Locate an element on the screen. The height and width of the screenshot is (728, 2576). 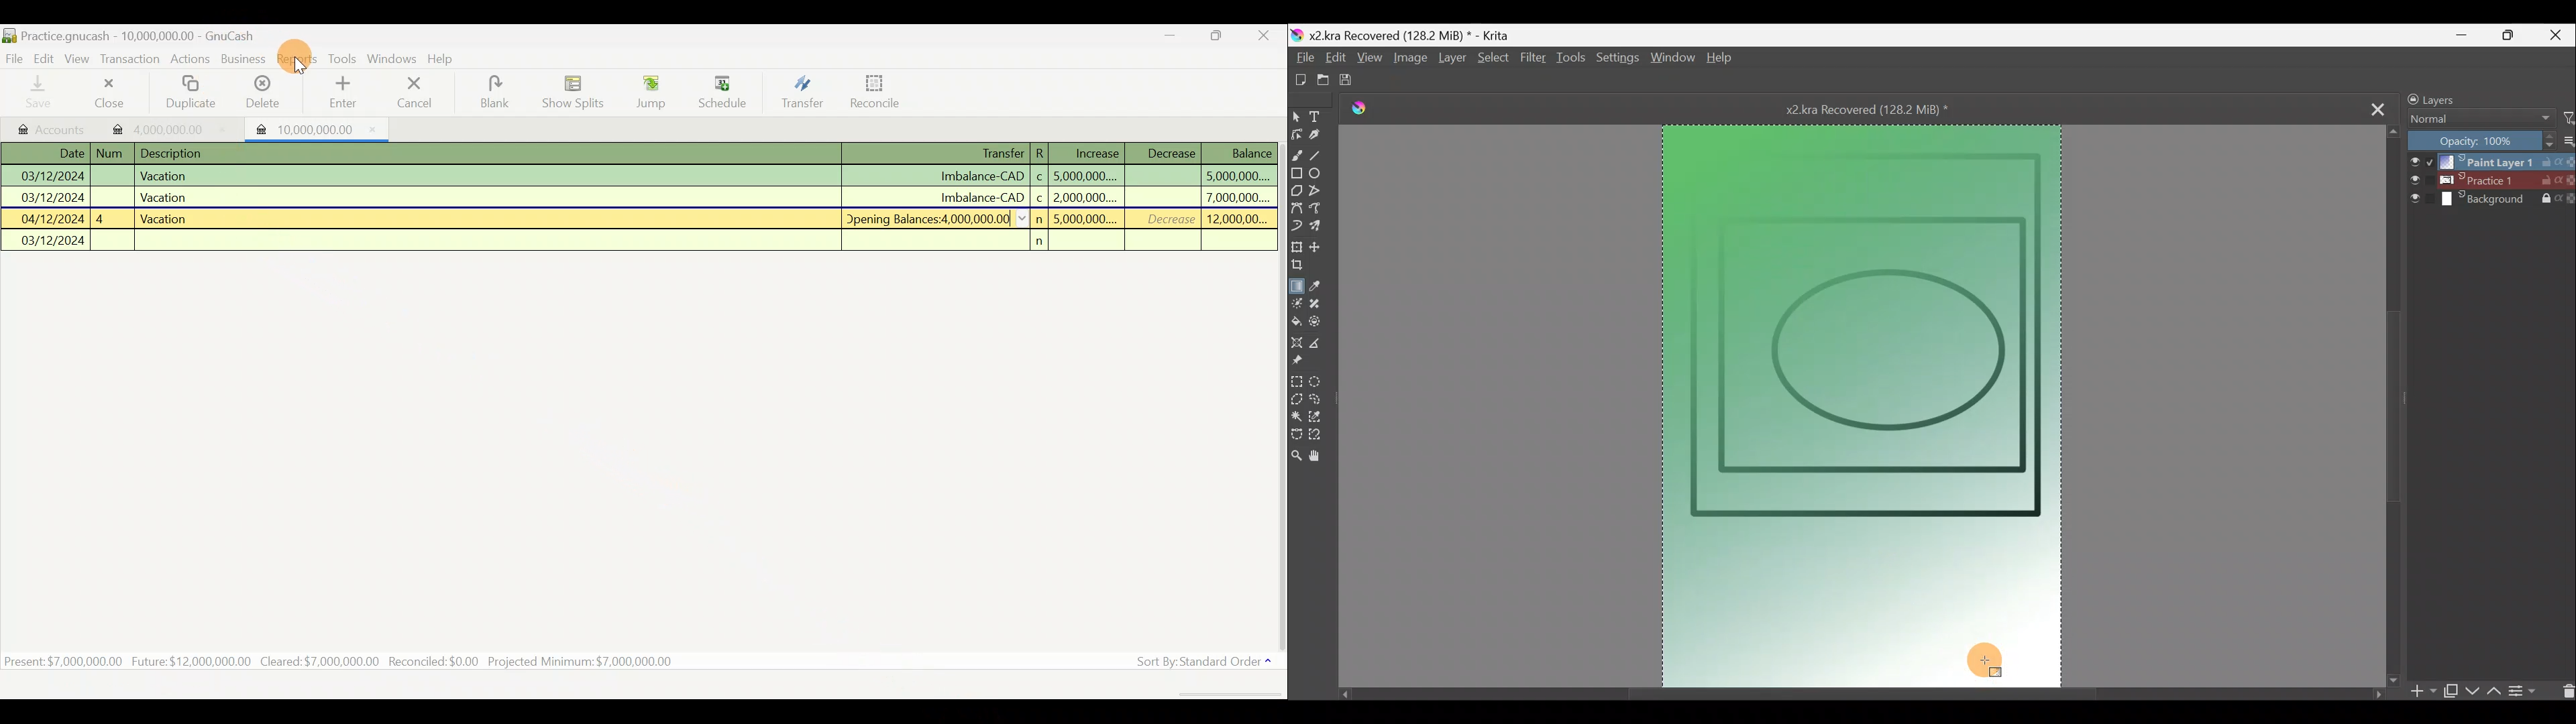
Crop the image to an area is located at coordinates (1301, 267).